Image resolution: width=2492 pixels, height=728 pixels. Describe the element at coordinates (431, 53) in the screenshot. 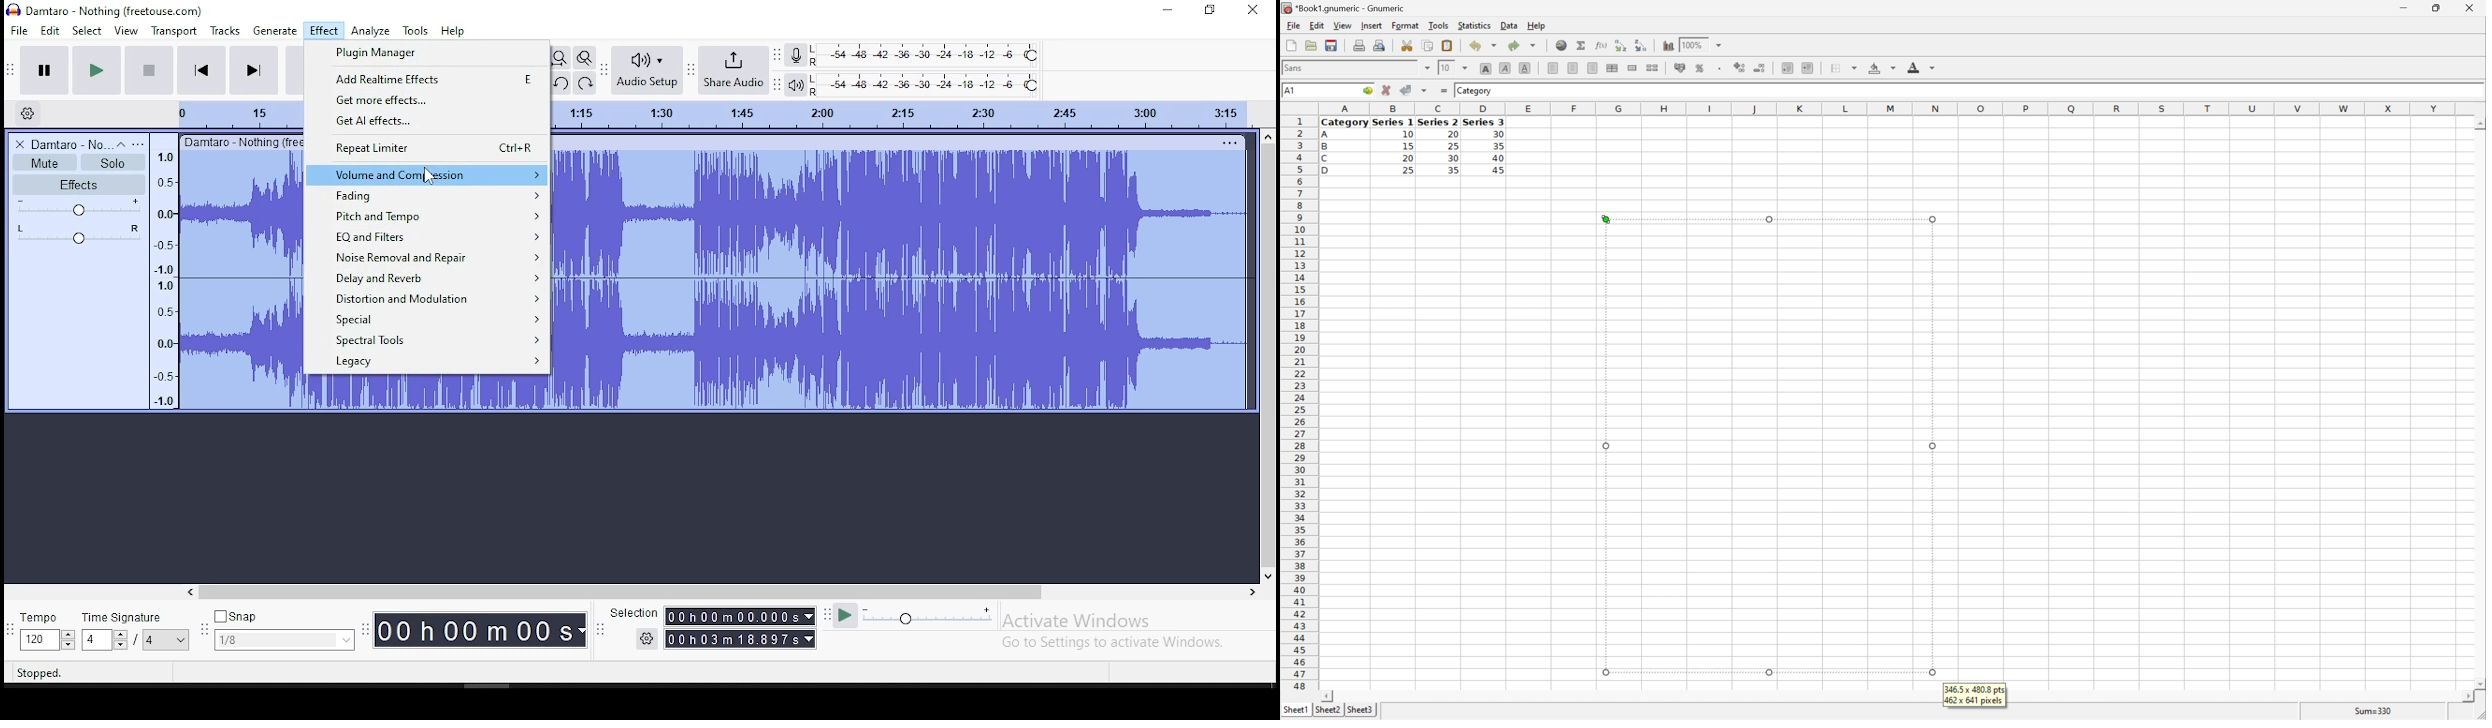

I see `plugin manager` at that location.